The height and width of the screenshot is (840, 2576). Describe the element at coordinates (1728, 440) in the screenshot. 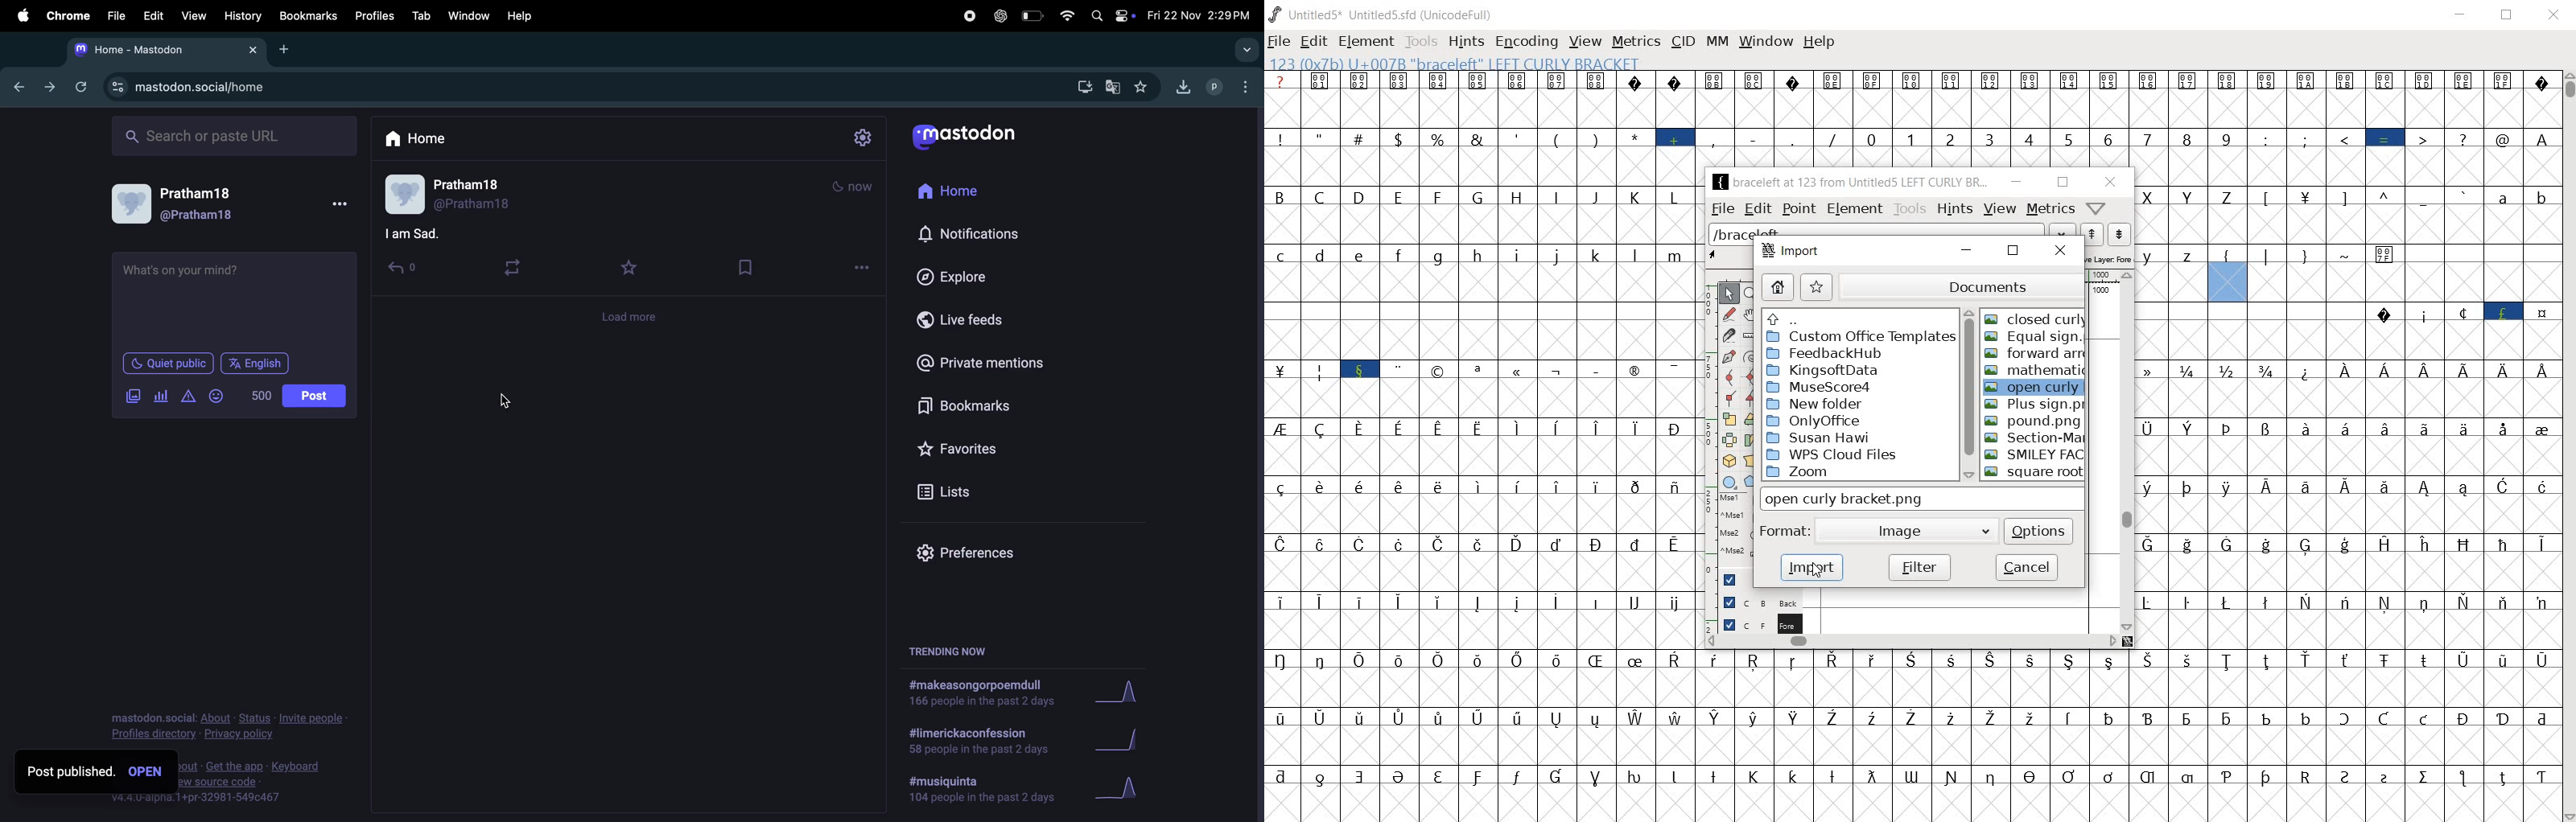

I see `flip the selection` at that location.